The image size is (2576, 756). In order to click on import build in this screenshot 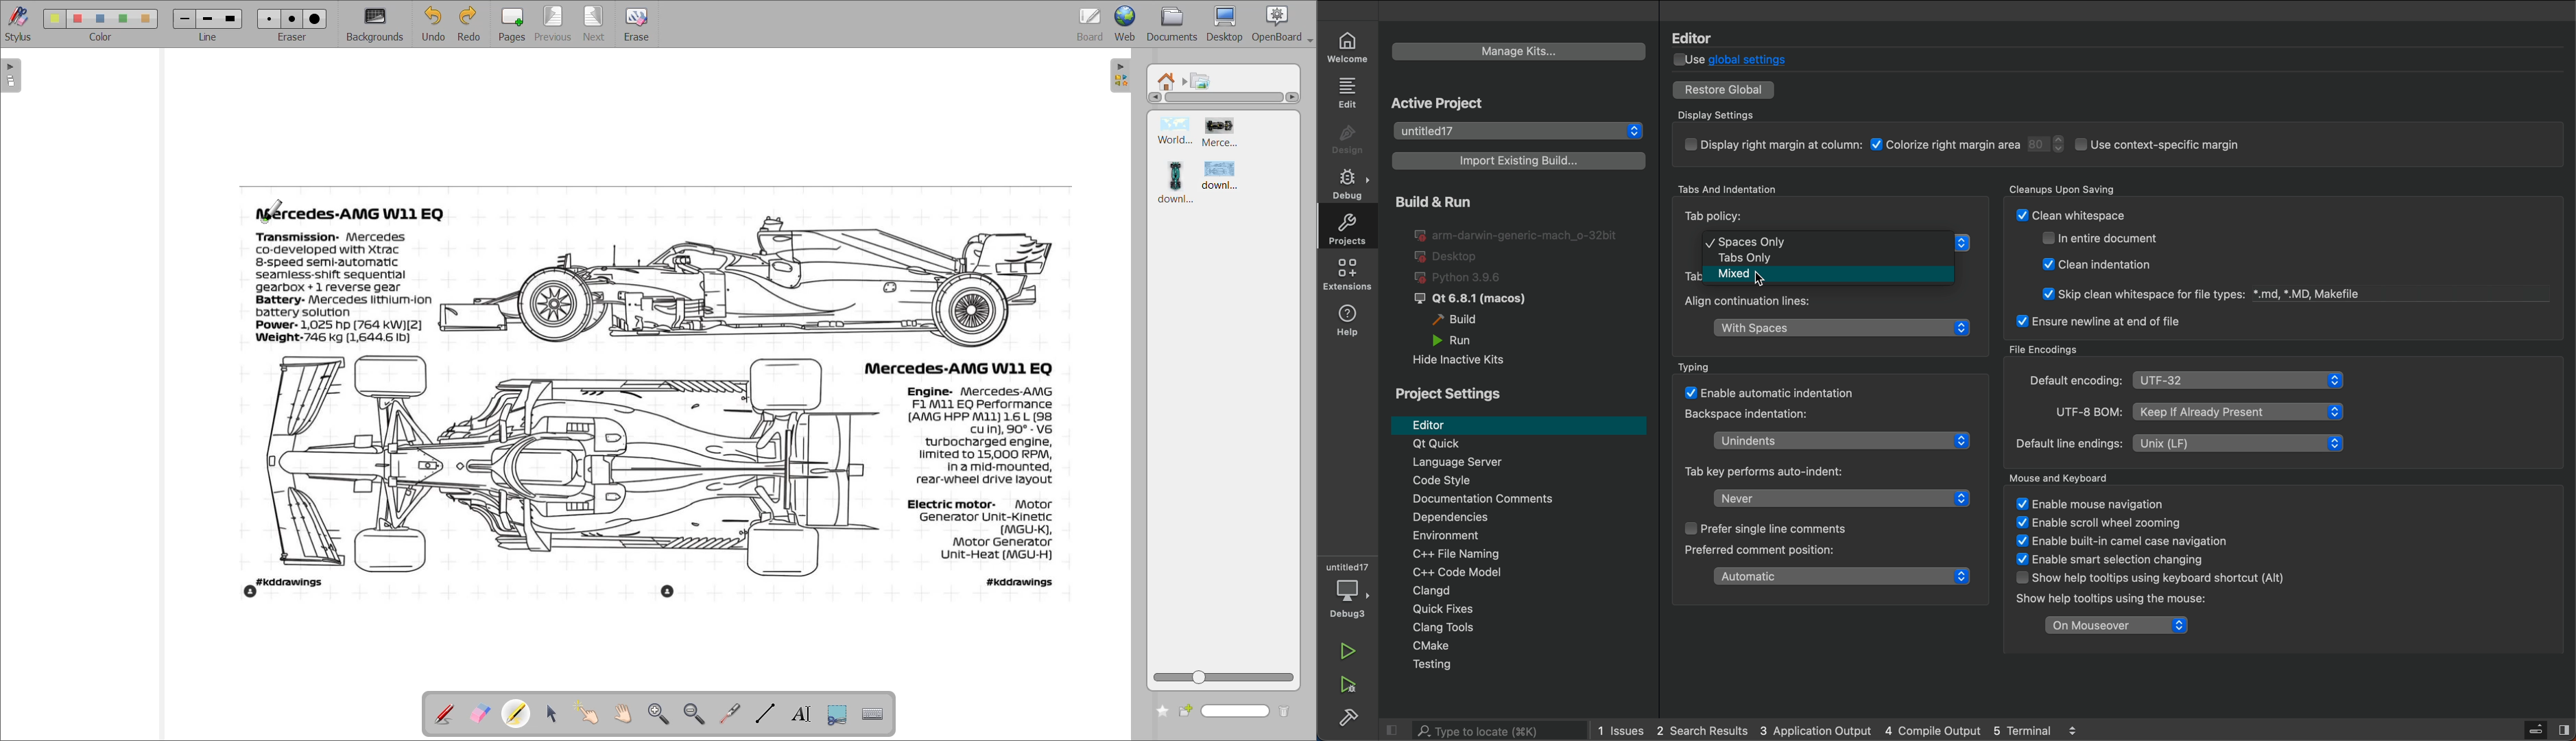, I will do `click(1519, 161)`.